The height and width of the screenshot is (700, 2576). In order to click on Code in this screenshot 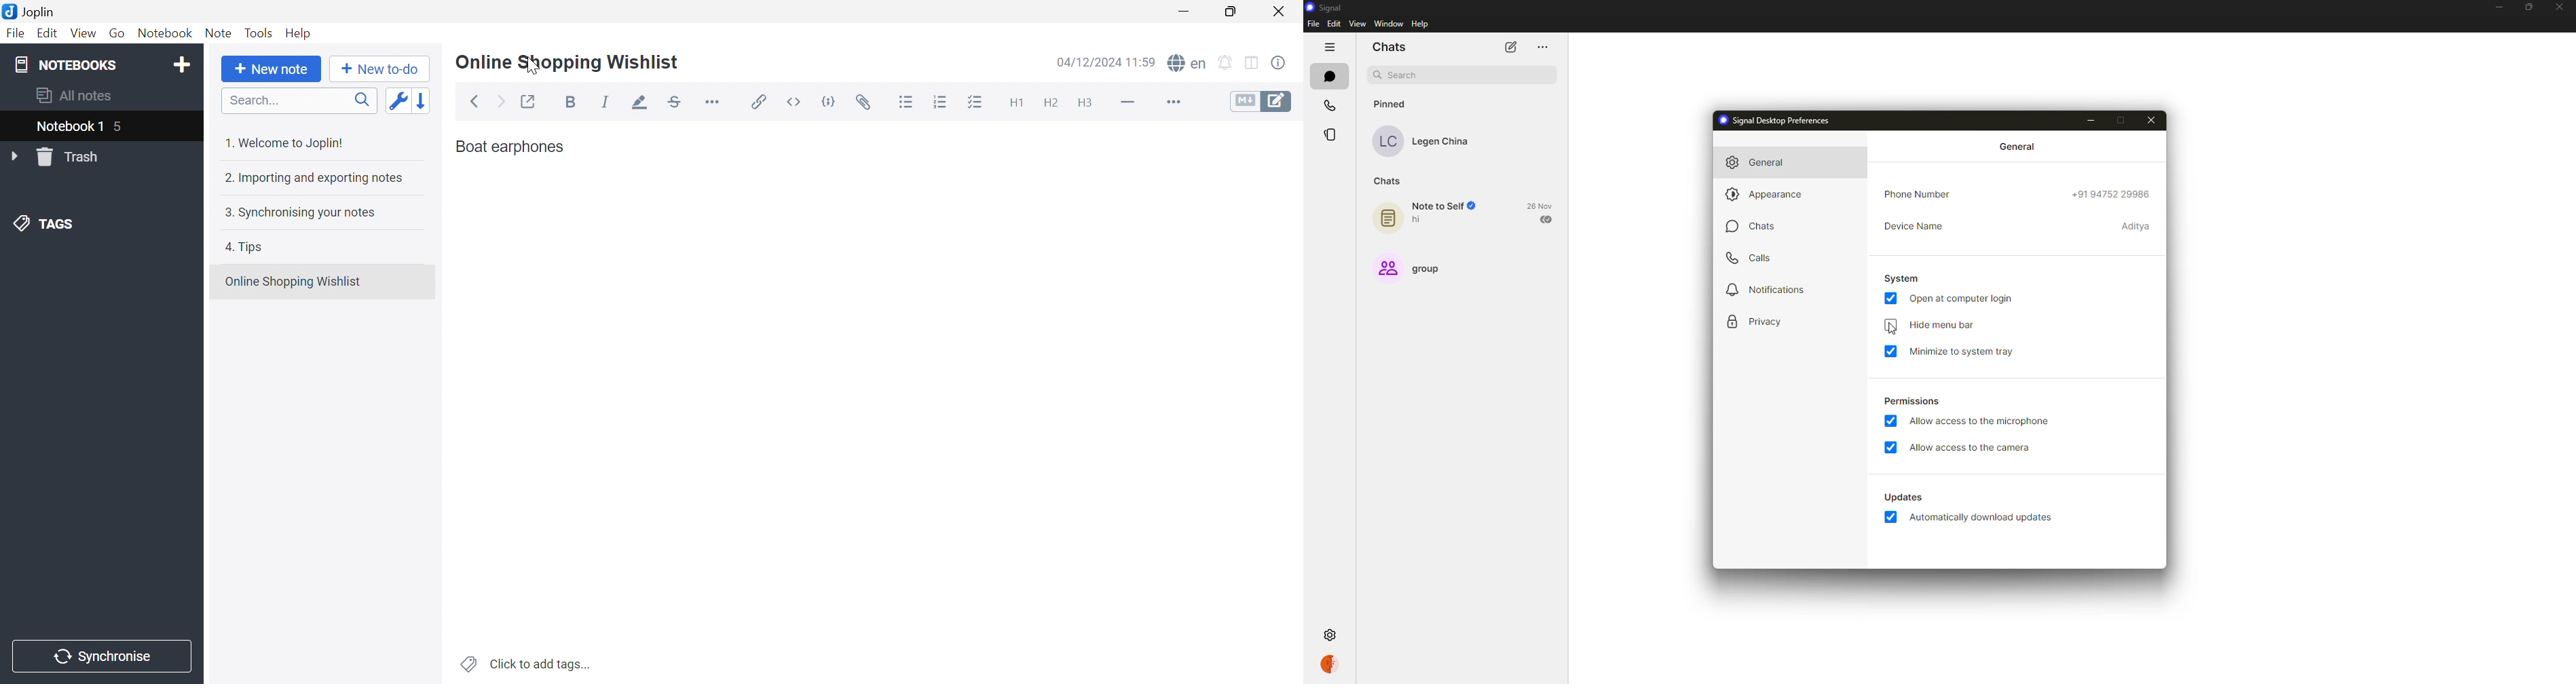, I will do `click(829, 100)`.